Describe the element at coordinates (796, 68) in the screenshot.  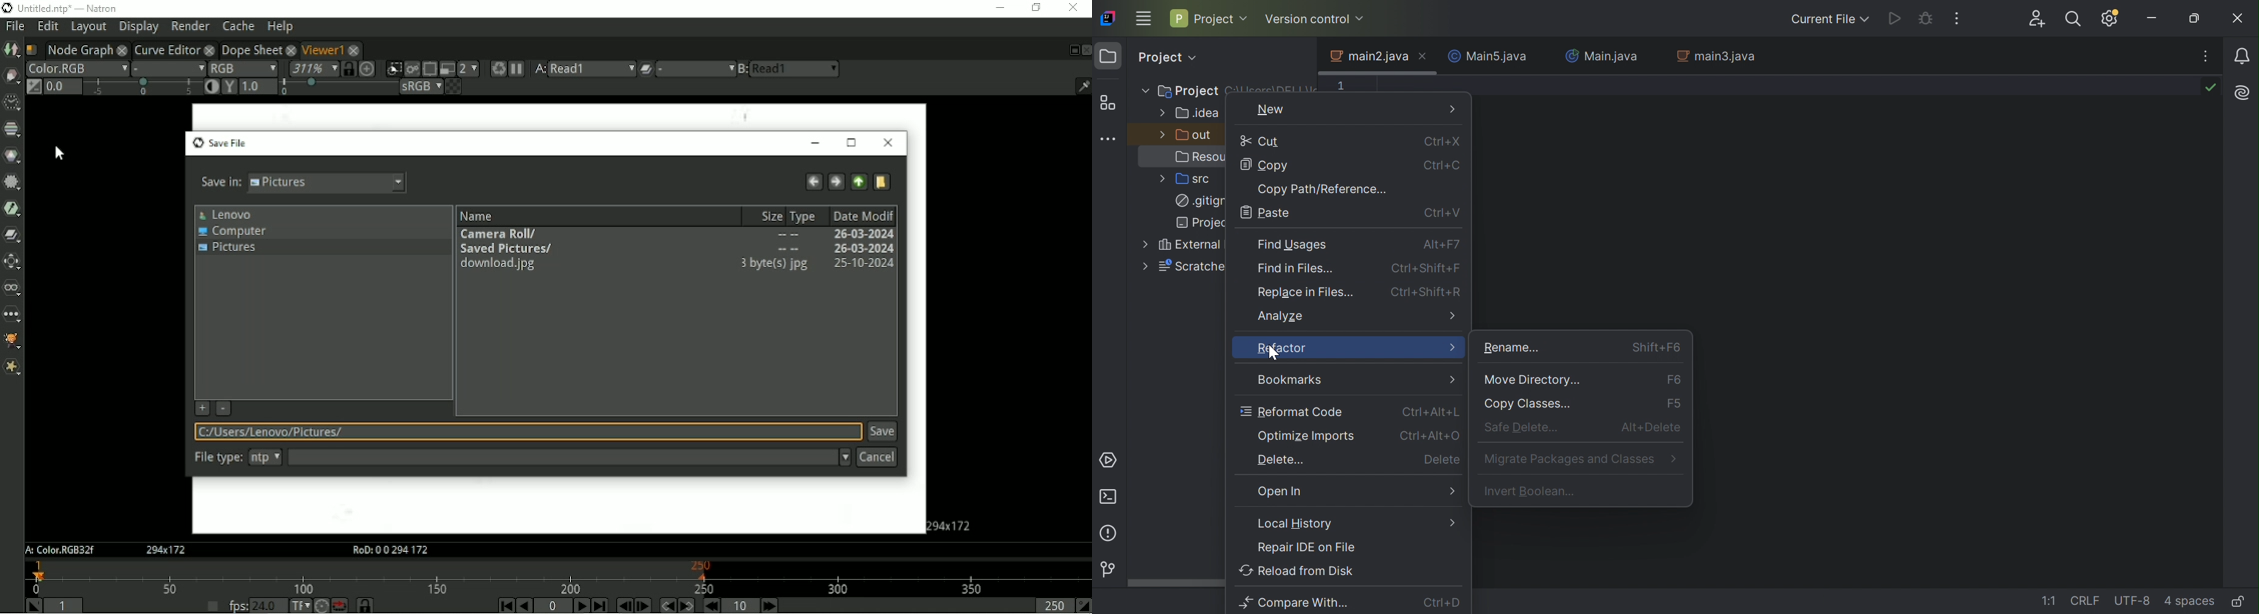
I see `read1` at that location.